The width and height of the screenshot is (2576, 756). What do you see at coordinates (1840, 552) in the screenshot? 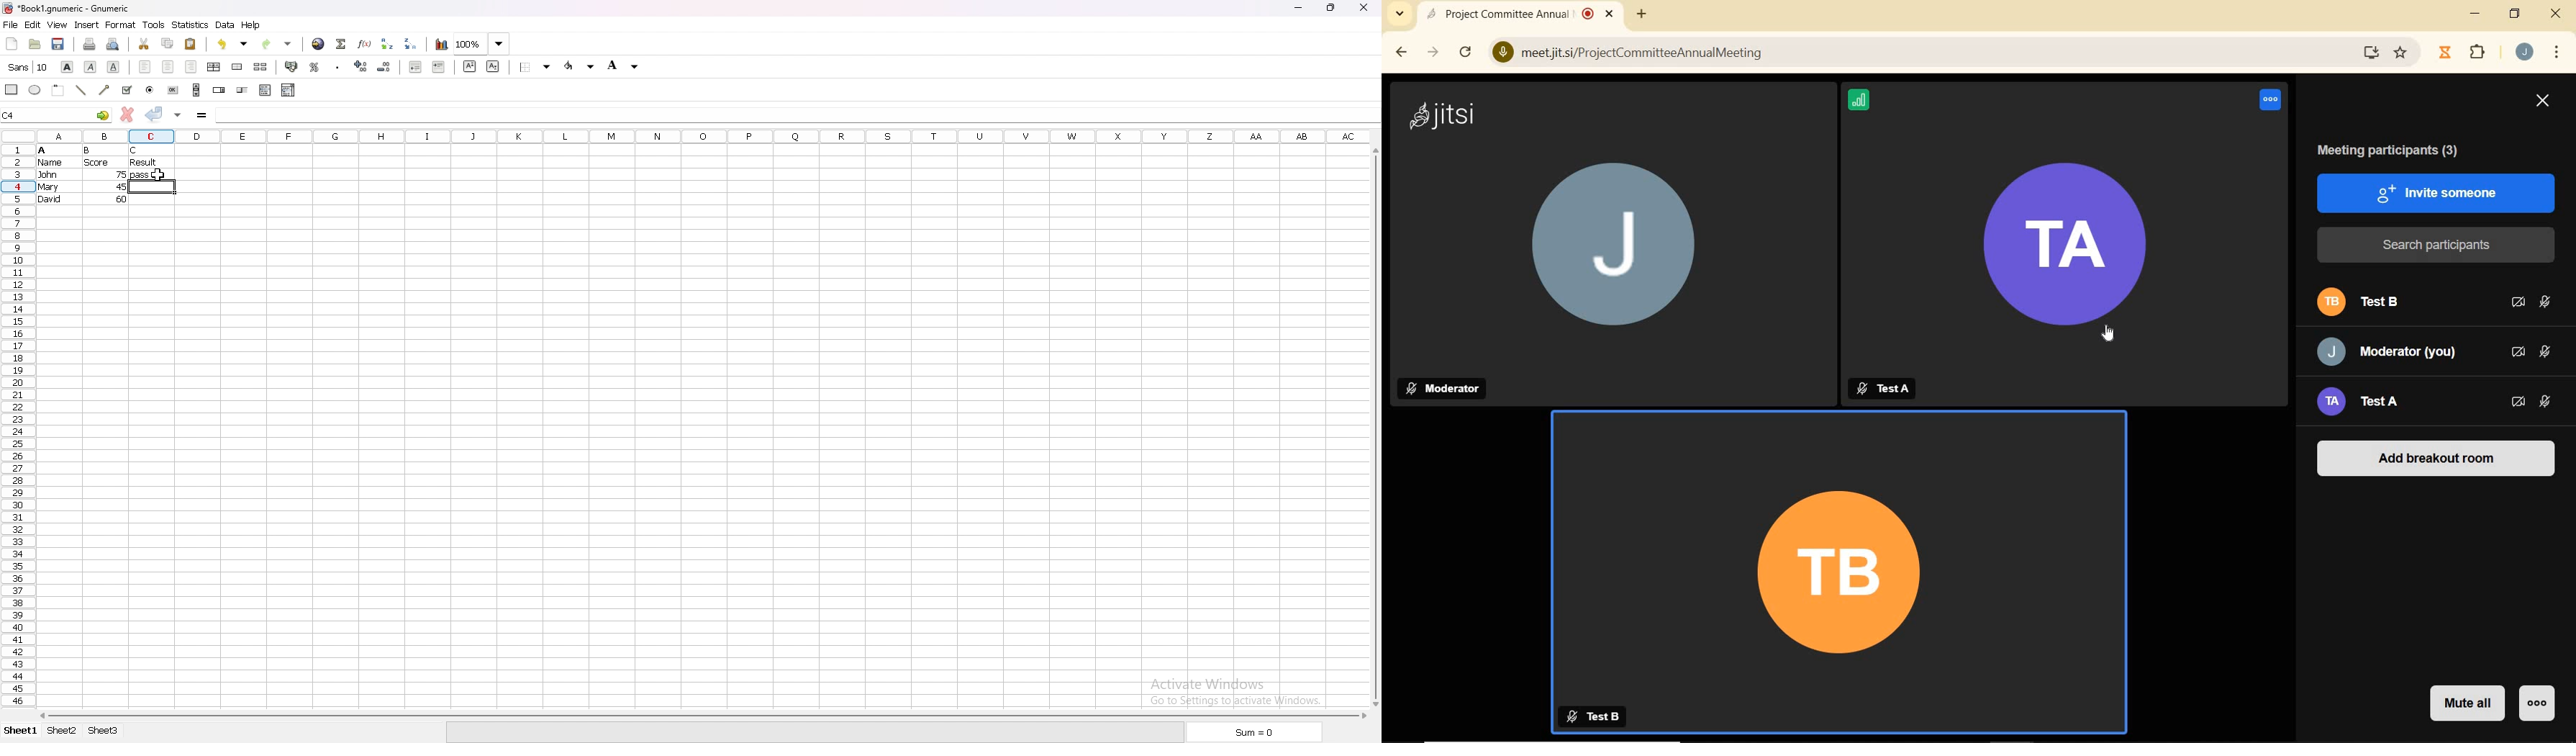
I see `TB` at bounding box center [1840, 552].